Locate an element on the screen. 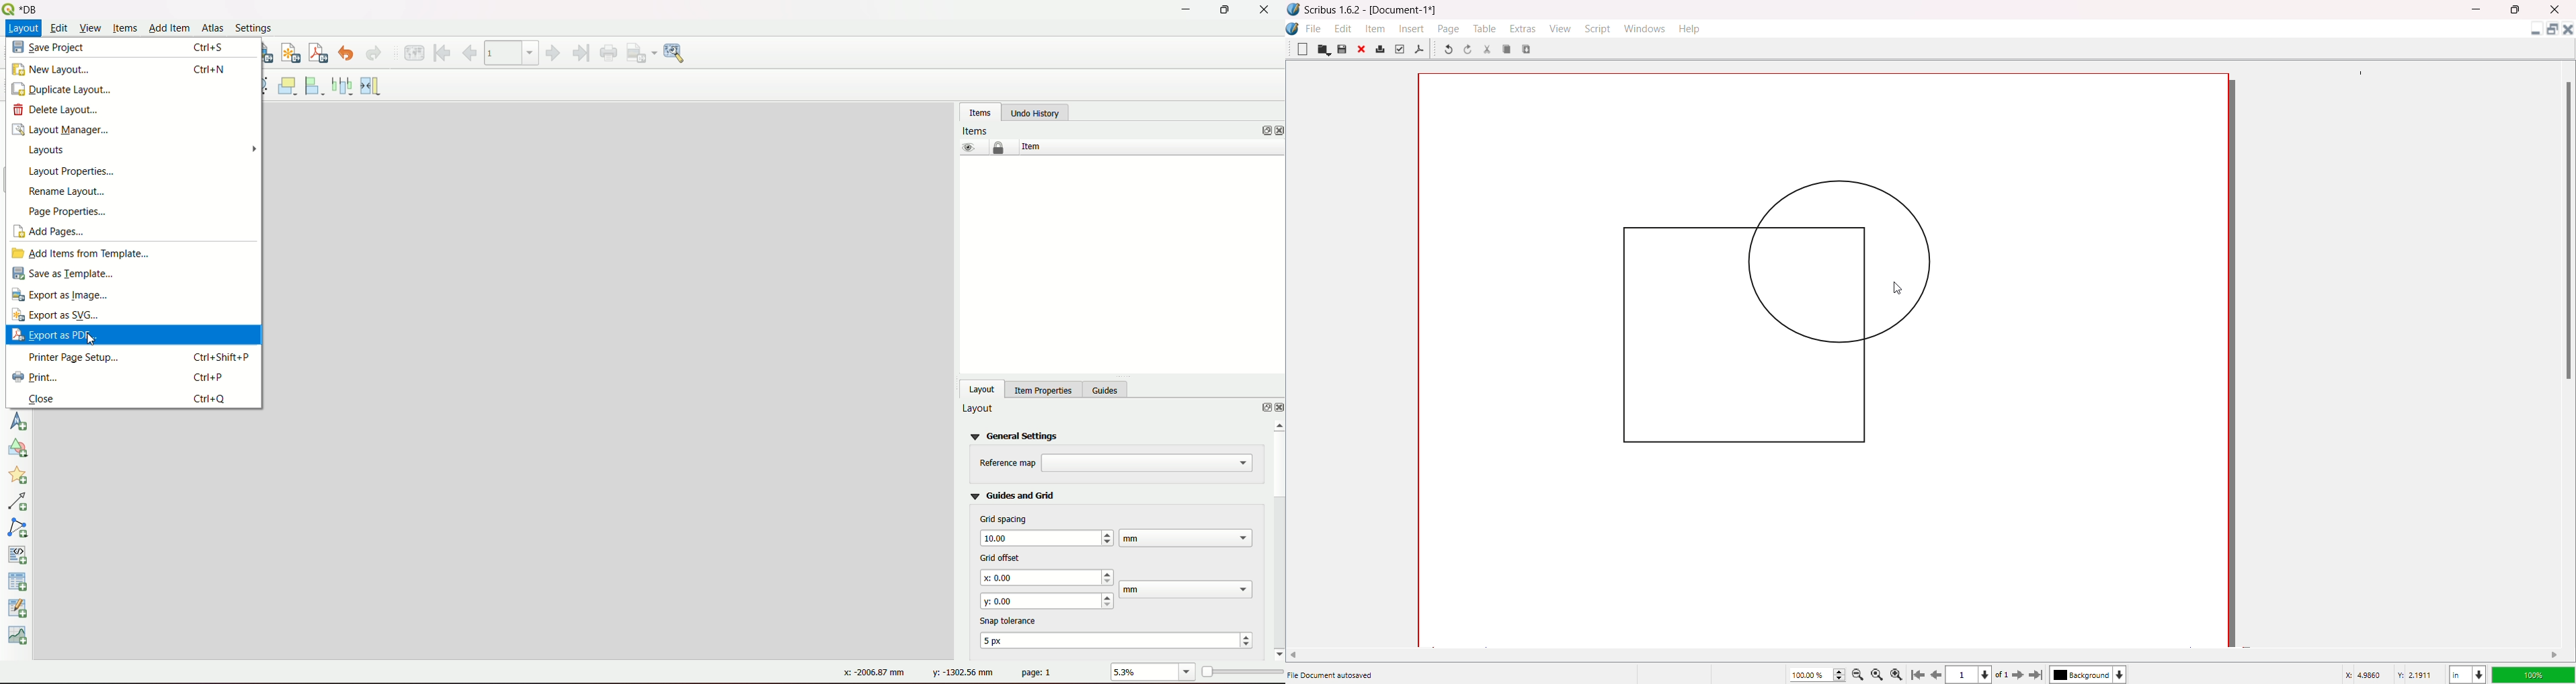 This screenshot has width=2576, height=700. ctrl+Q is located at coordinates (220, 399).